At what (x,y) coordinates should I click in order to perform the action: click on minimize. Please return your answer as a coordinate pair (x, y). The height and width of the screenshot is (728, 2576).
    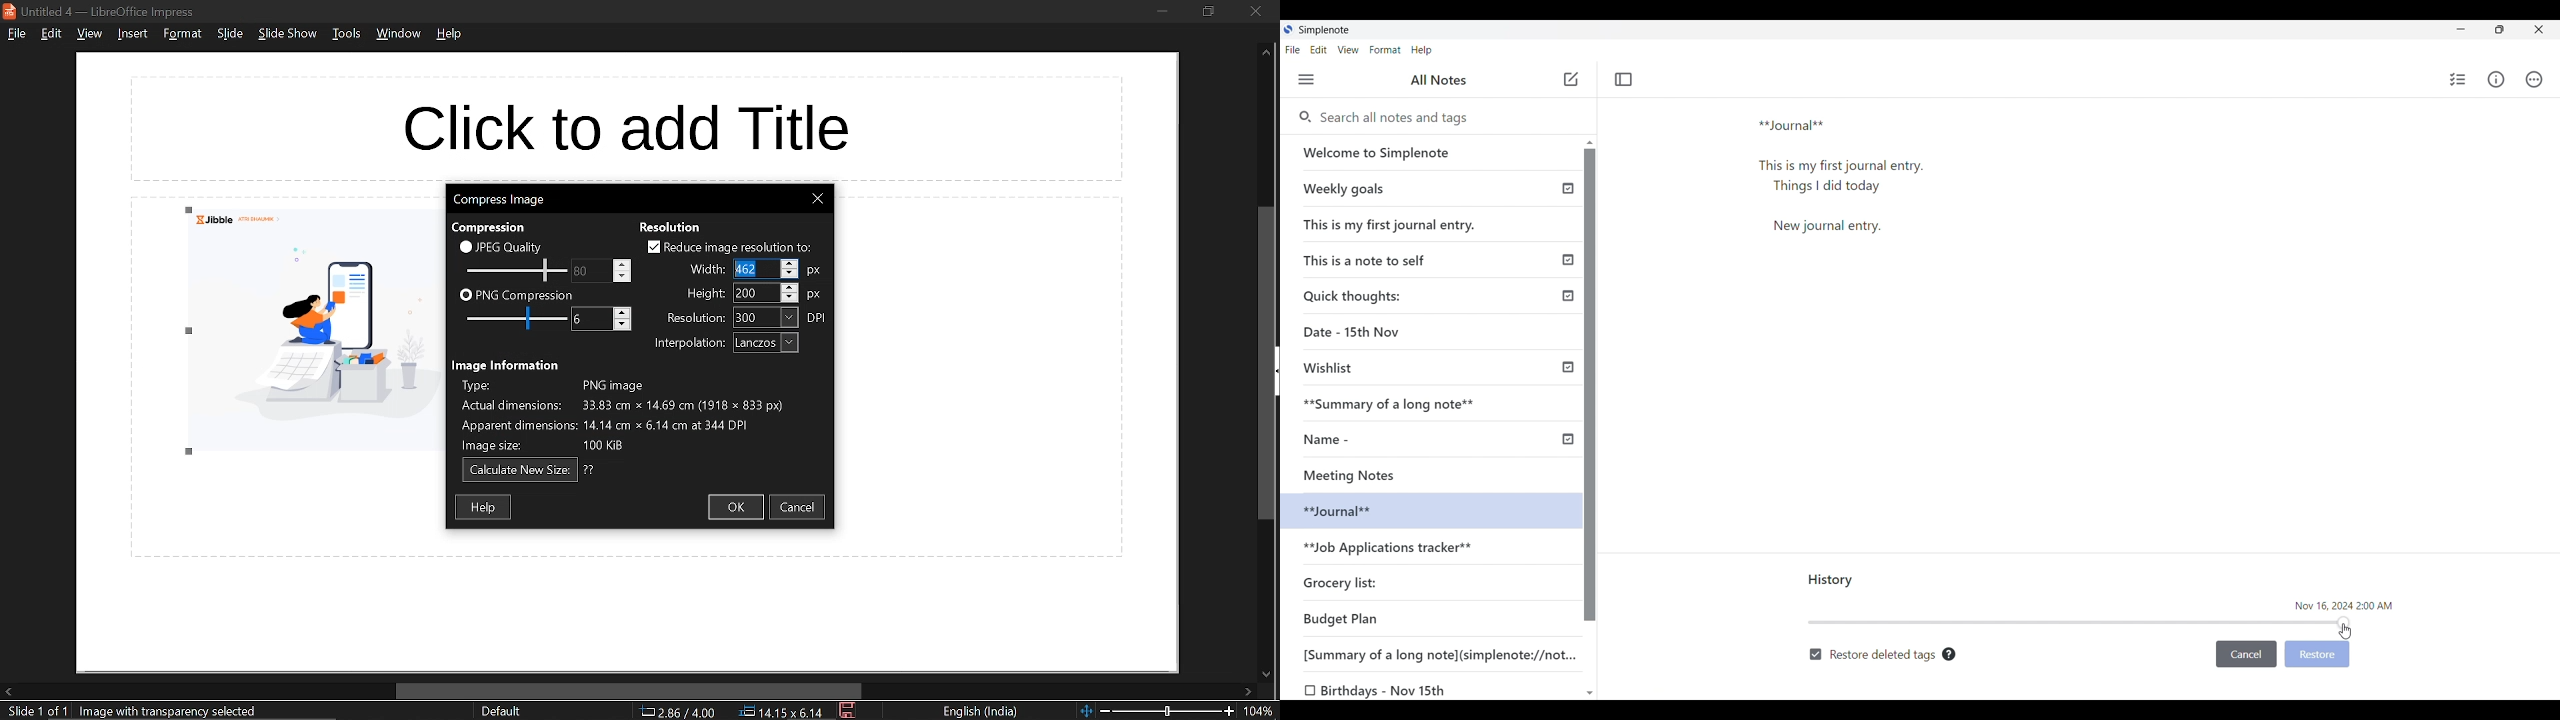
    Looking at the image, I should click on (1162, 10).